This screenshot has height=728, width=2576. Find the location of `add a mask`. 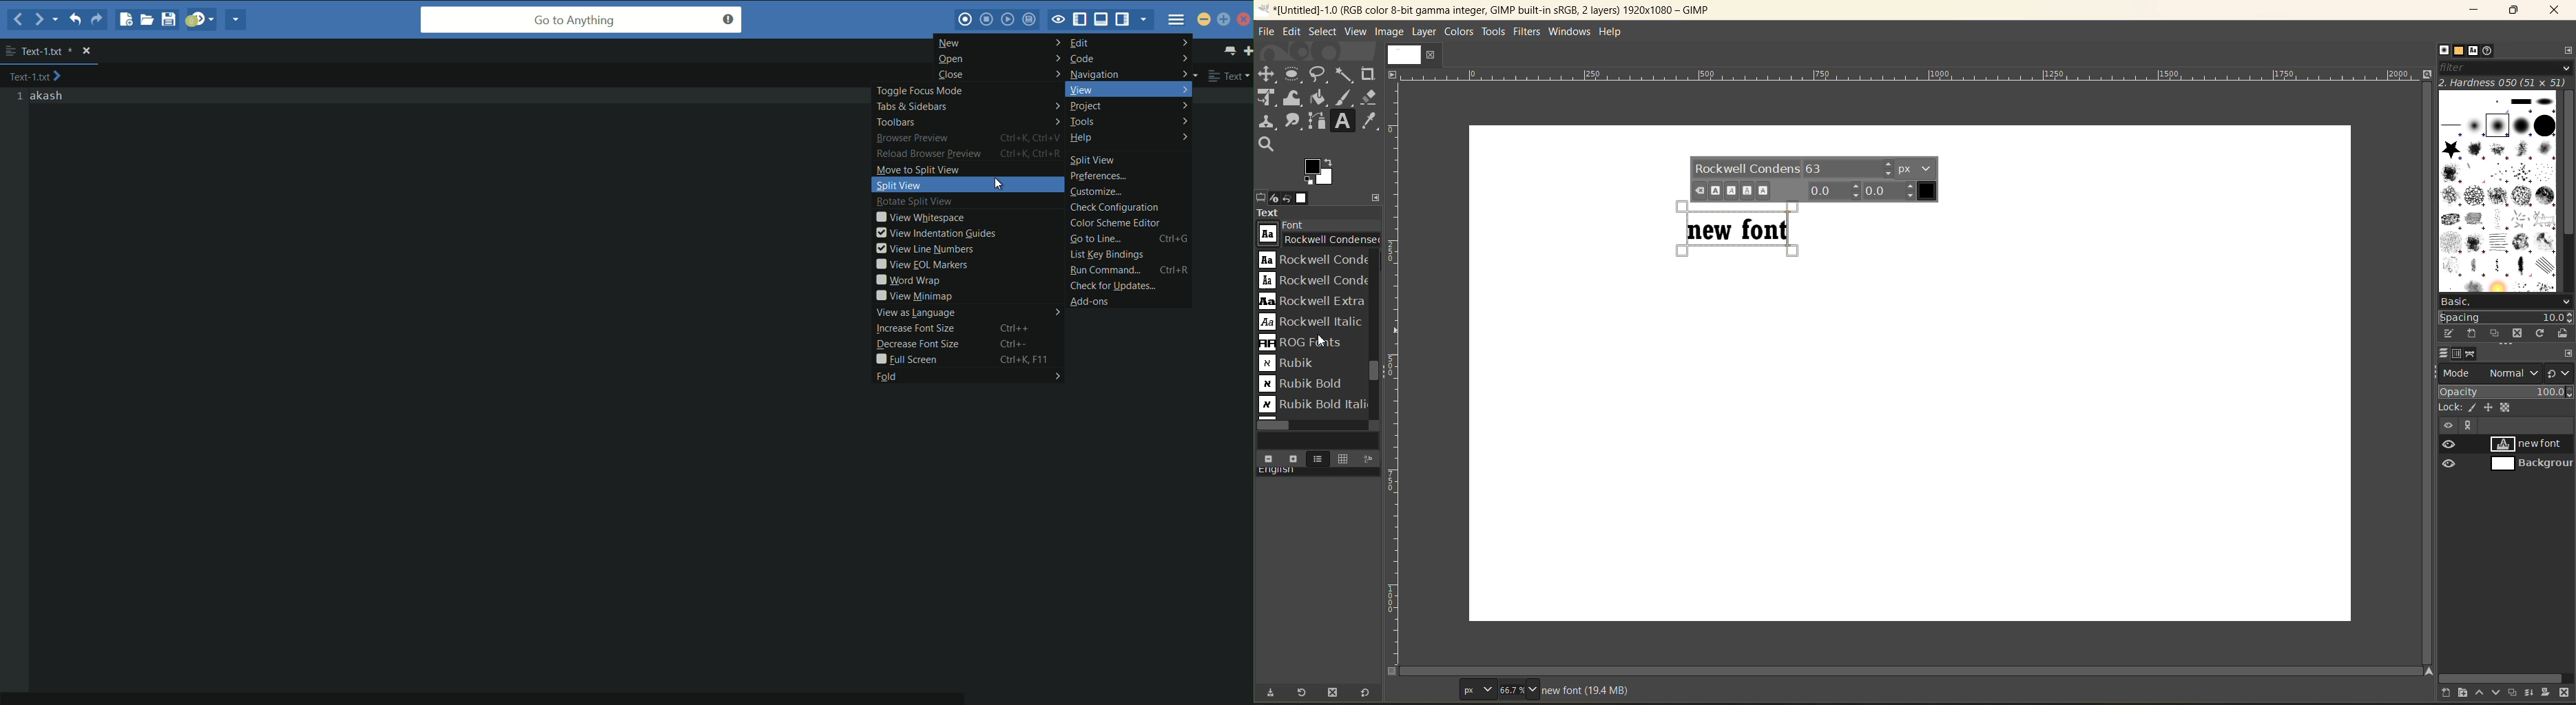

add a mask is located at coordinates (2549, 693).